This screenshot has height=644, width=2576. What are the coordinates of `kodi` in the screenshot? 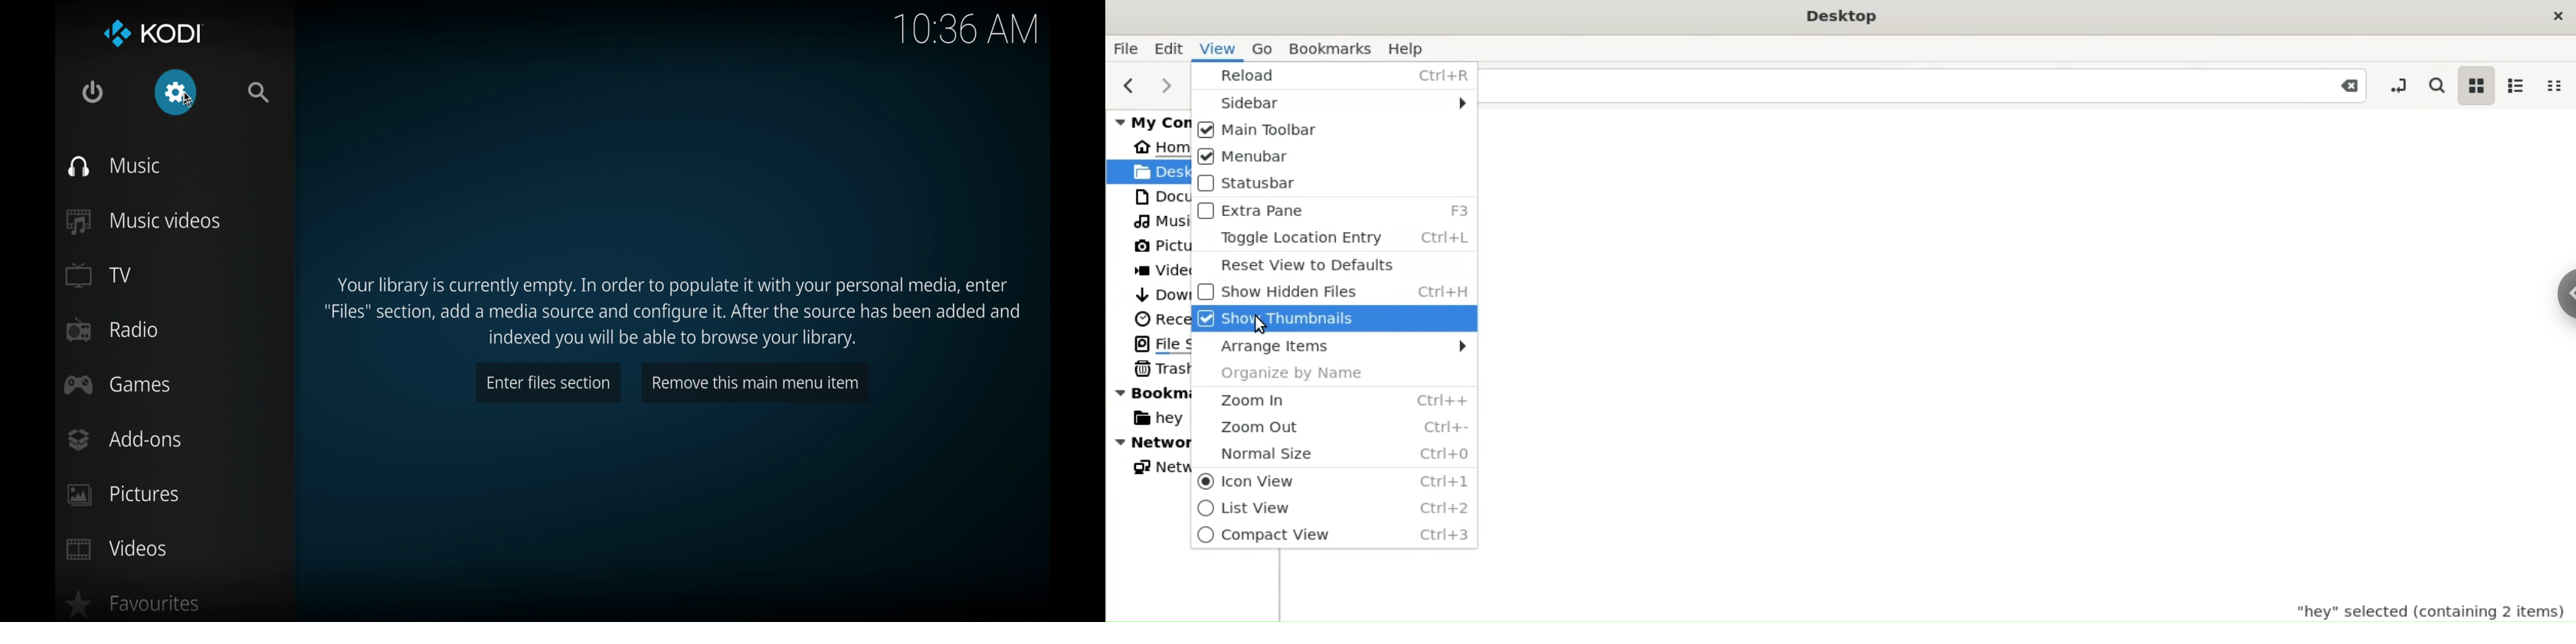 It's located at (153, 34).